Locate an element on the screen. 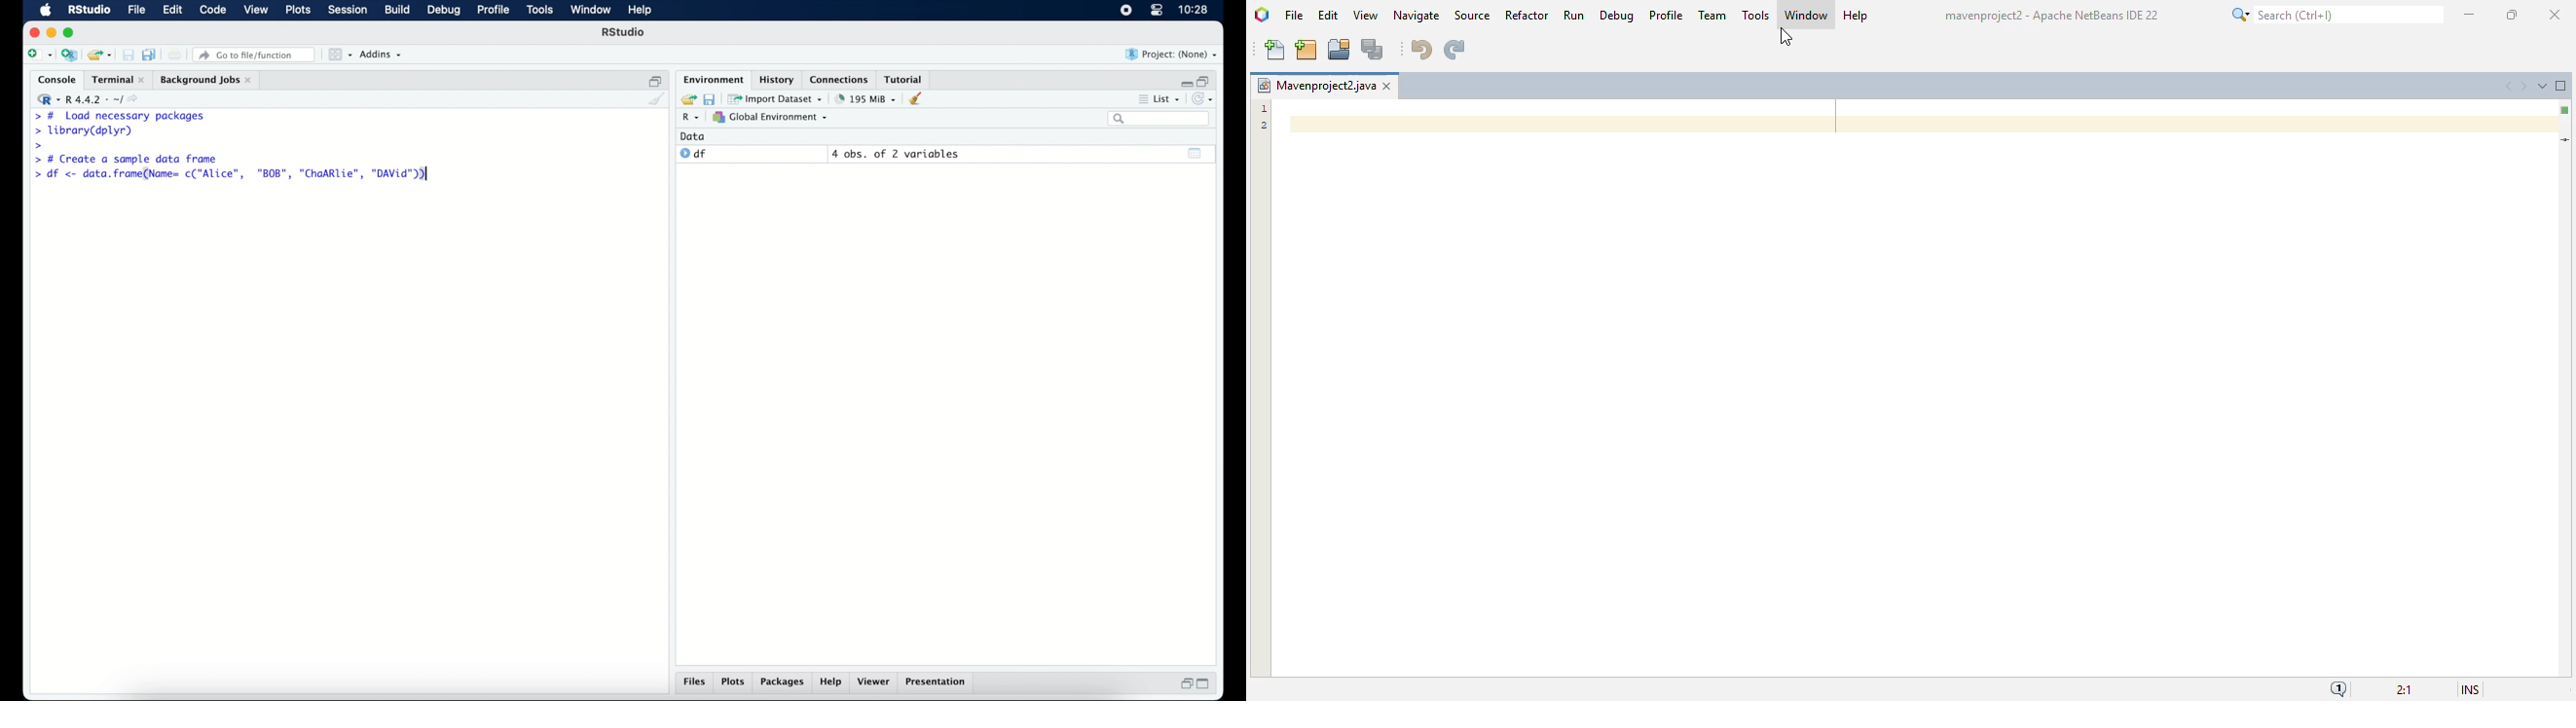  packages is located at coordinates (783, 683).